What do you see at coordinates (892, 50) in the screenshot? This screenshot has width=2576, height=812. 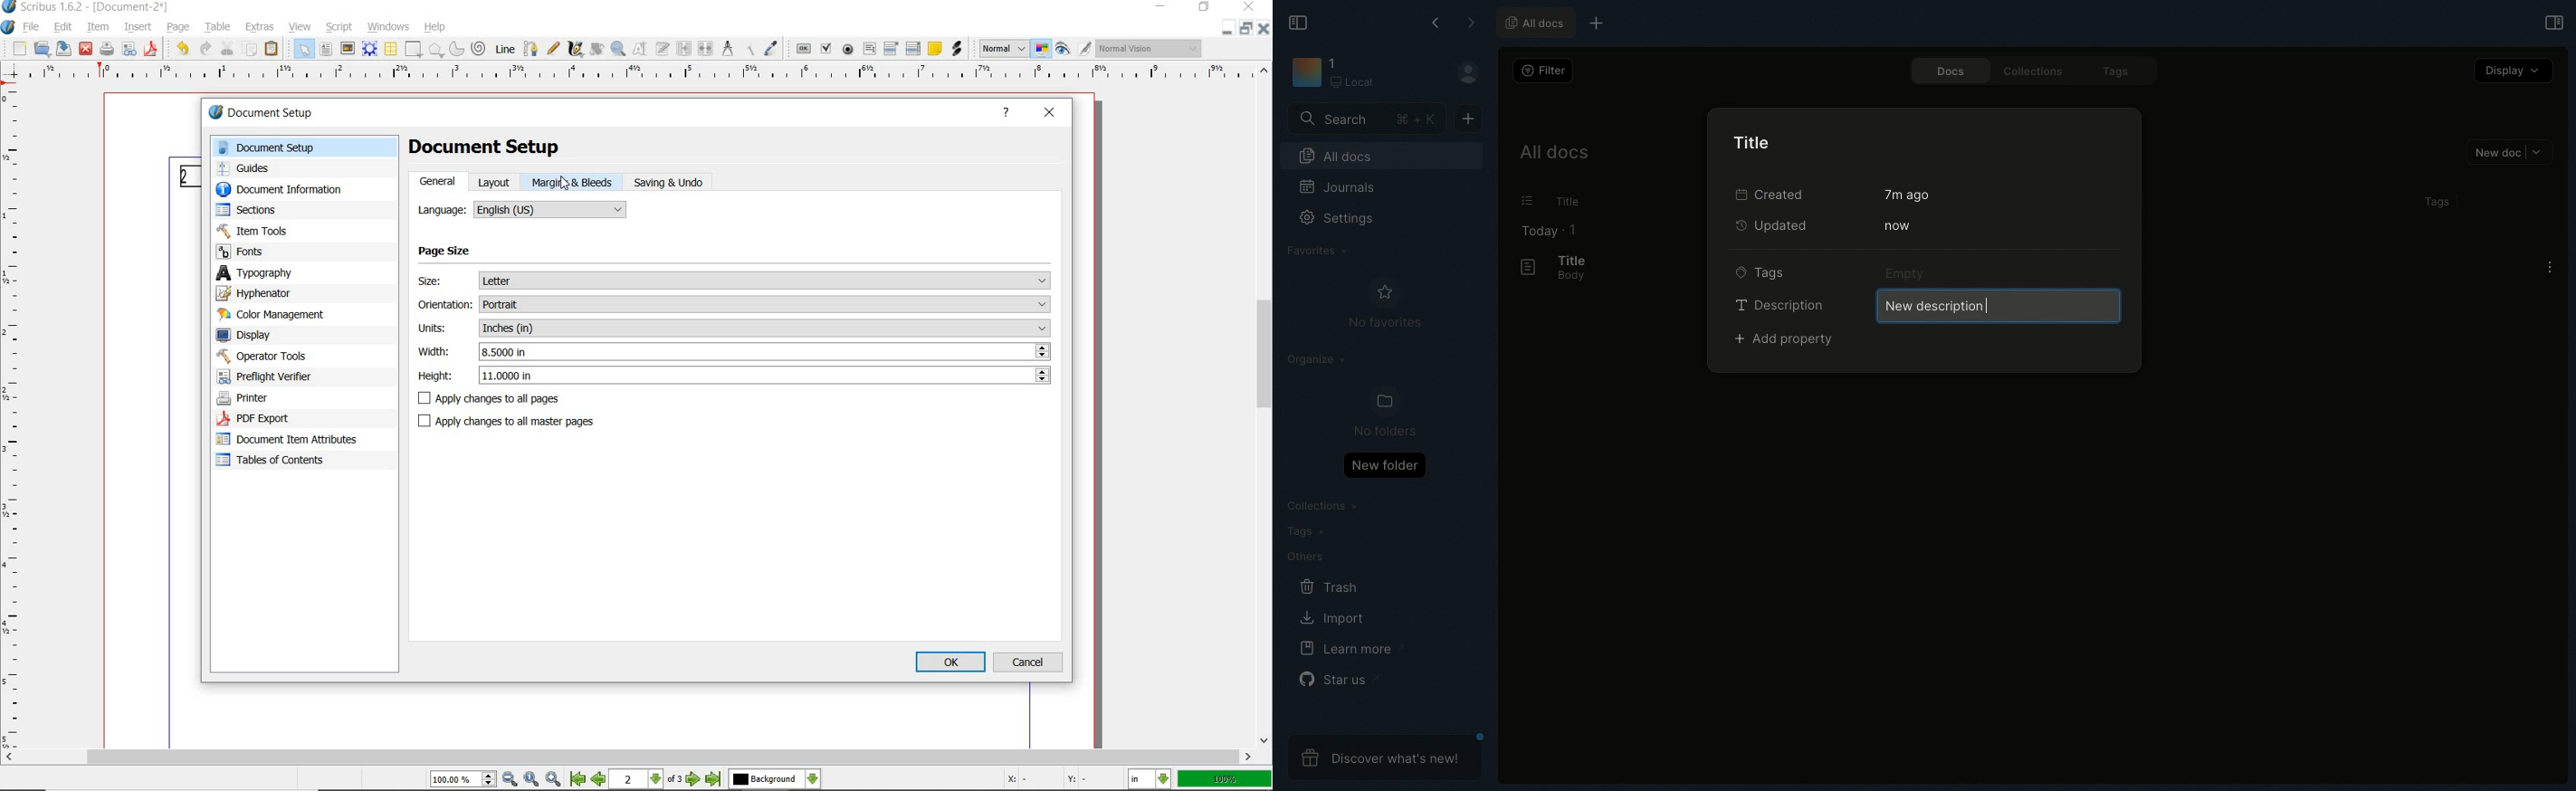 I see `pdf combo box` at bounding box center [892, 50].